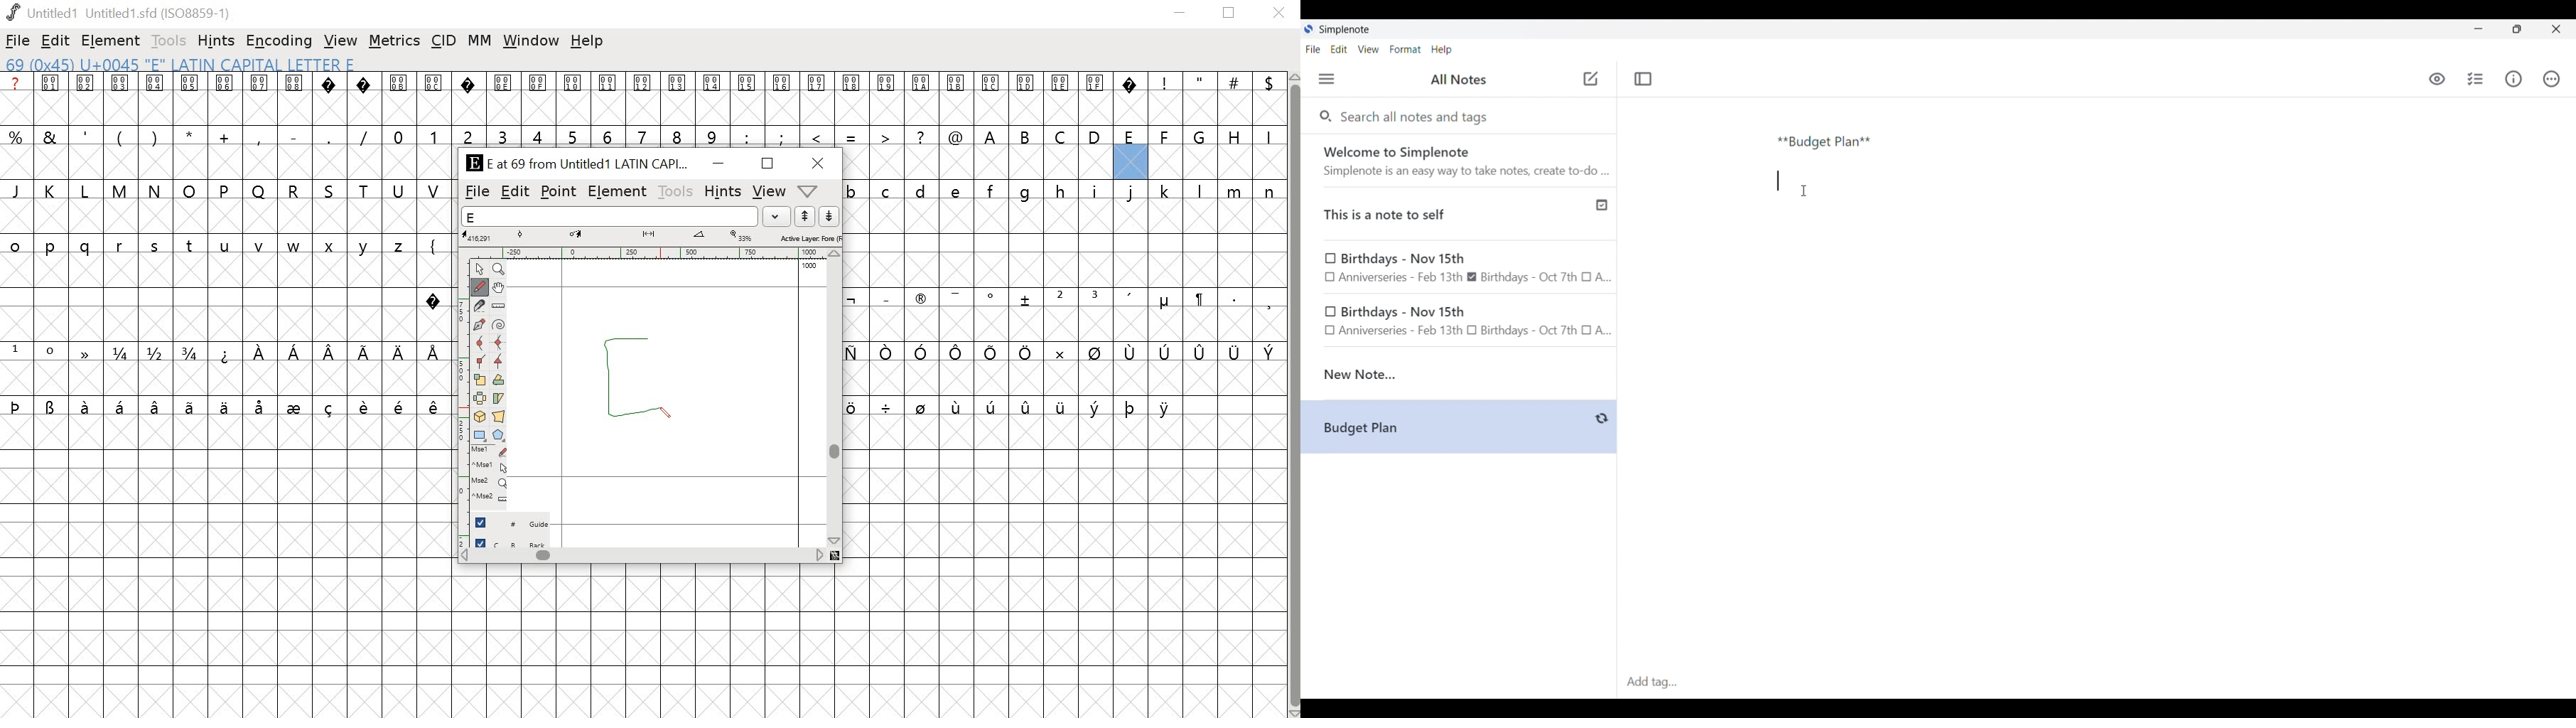 This screenshot has width=2576, height=728. Describe the element at coordinates (226, 218) in the screenshot. I see `empty cells` at that location.